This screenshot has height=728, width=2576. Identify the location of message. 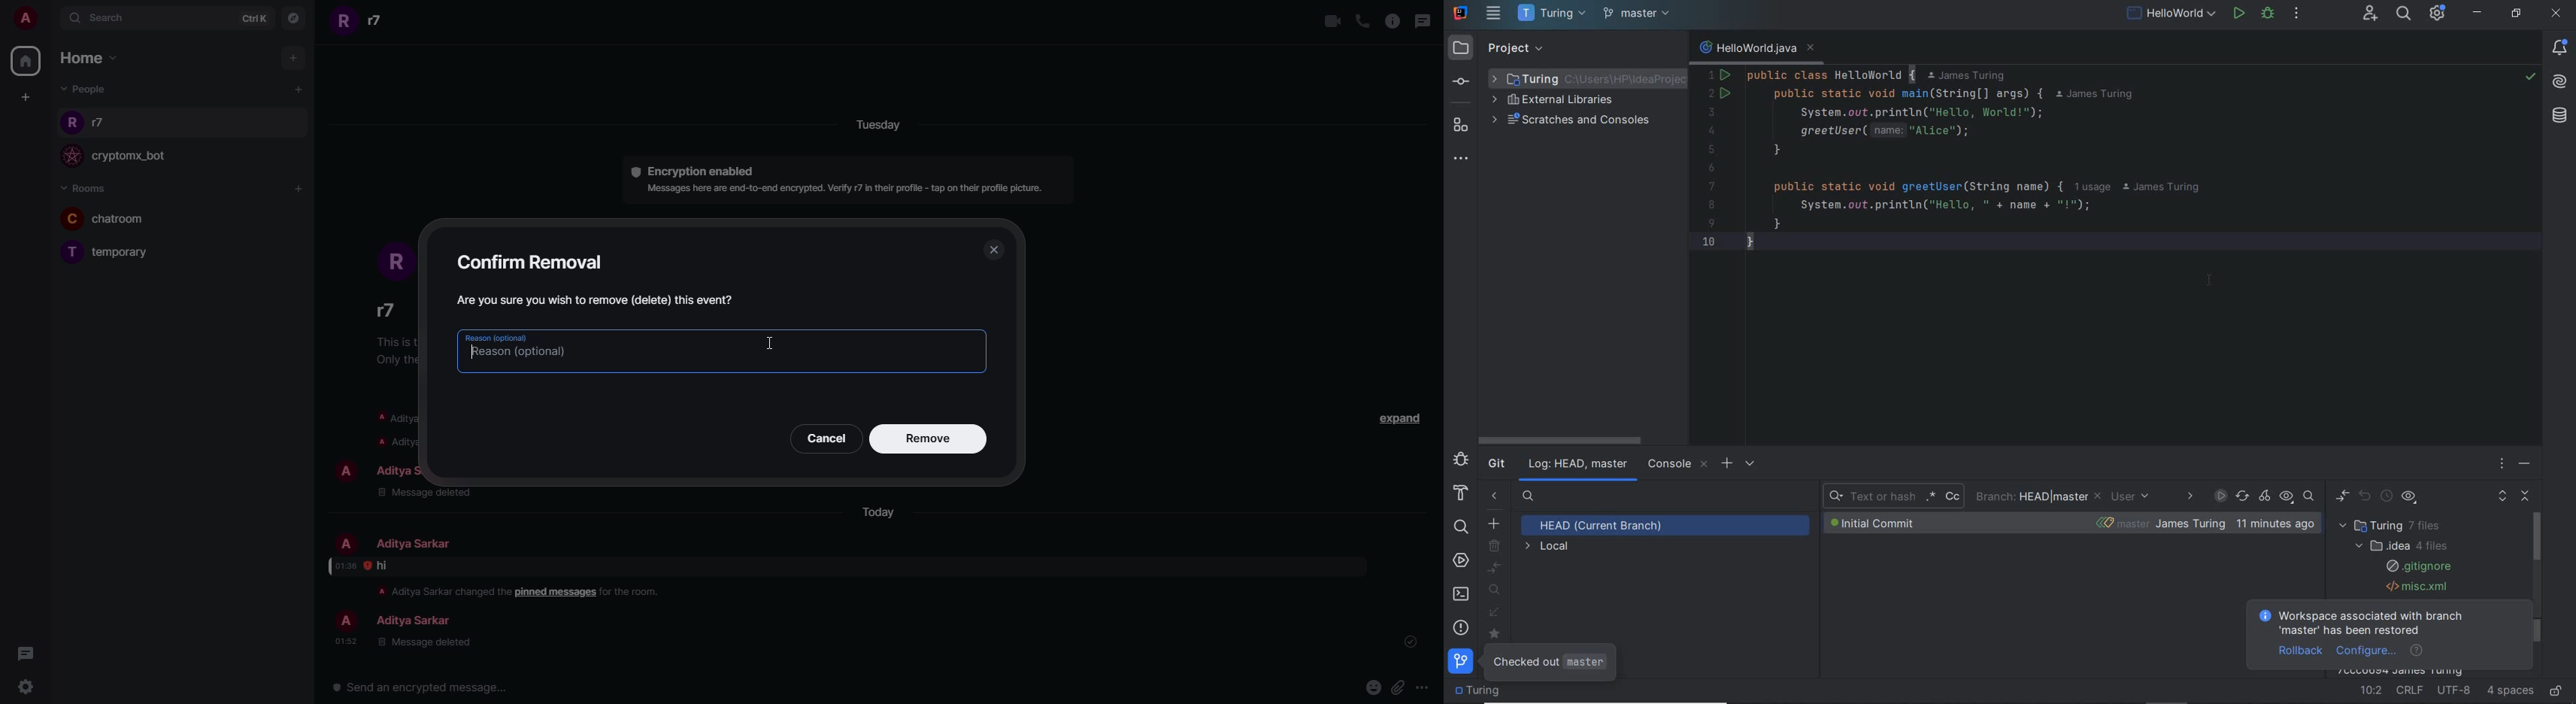
(383, 566).